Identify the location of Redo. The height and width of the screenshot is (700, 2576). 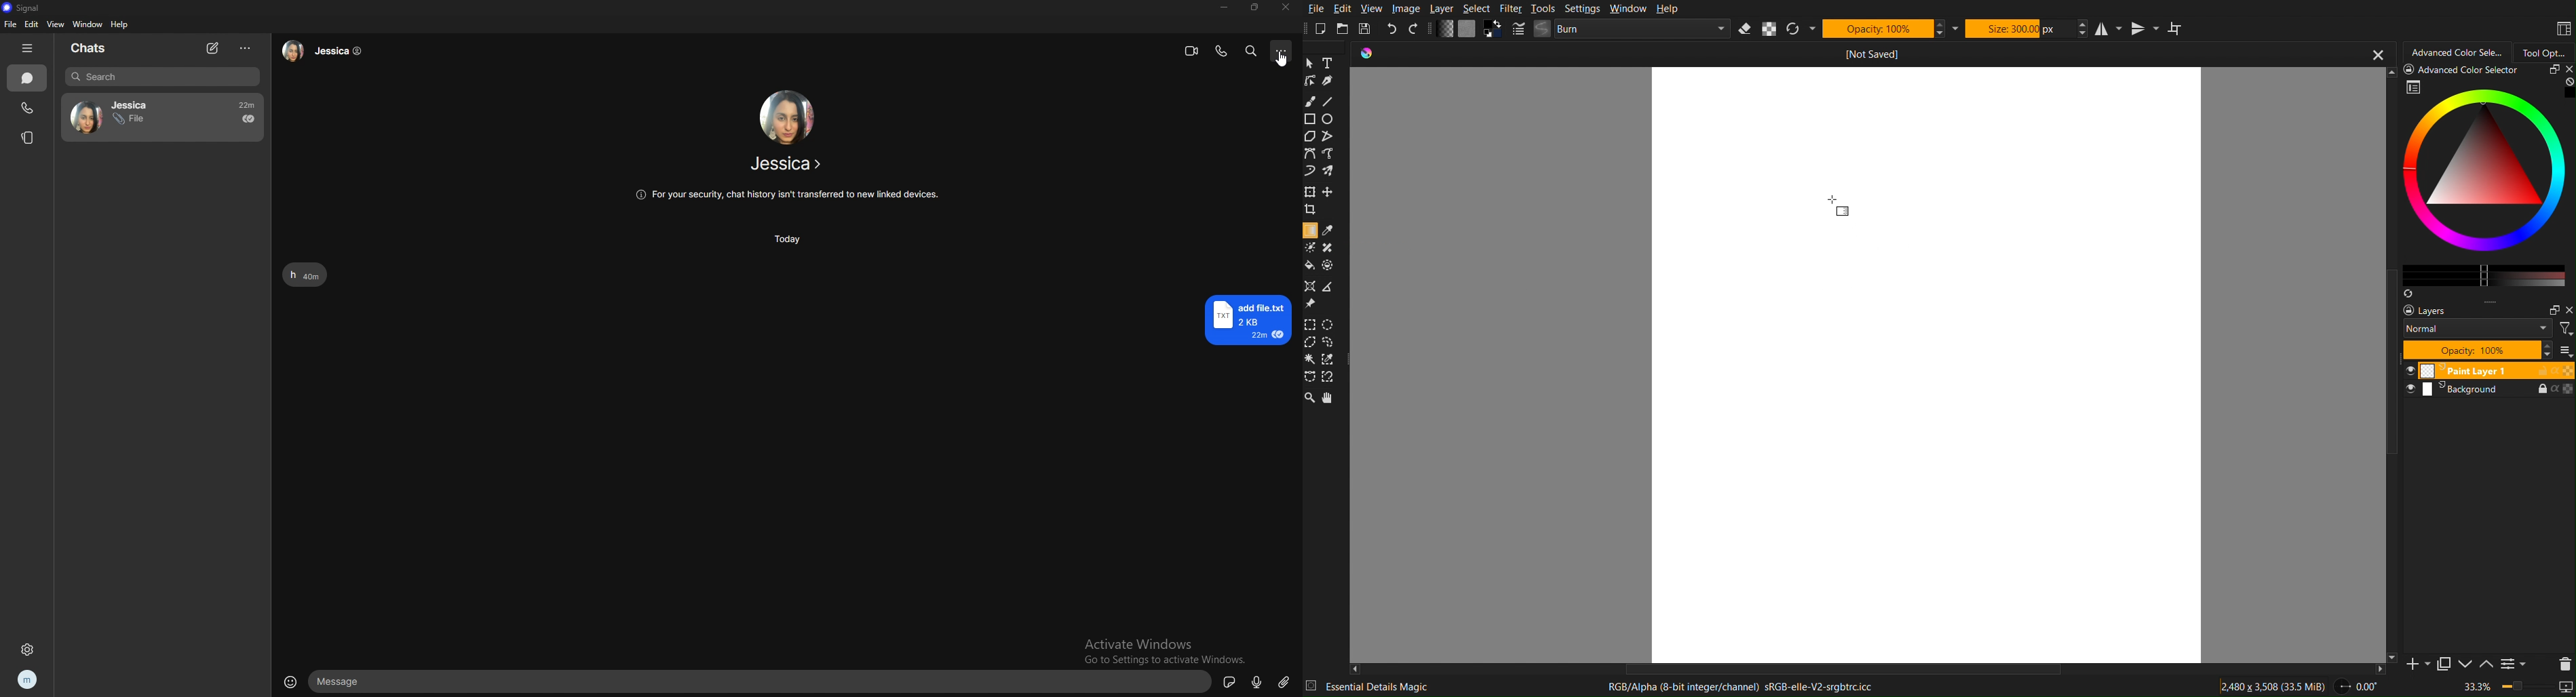
(1416, 30).